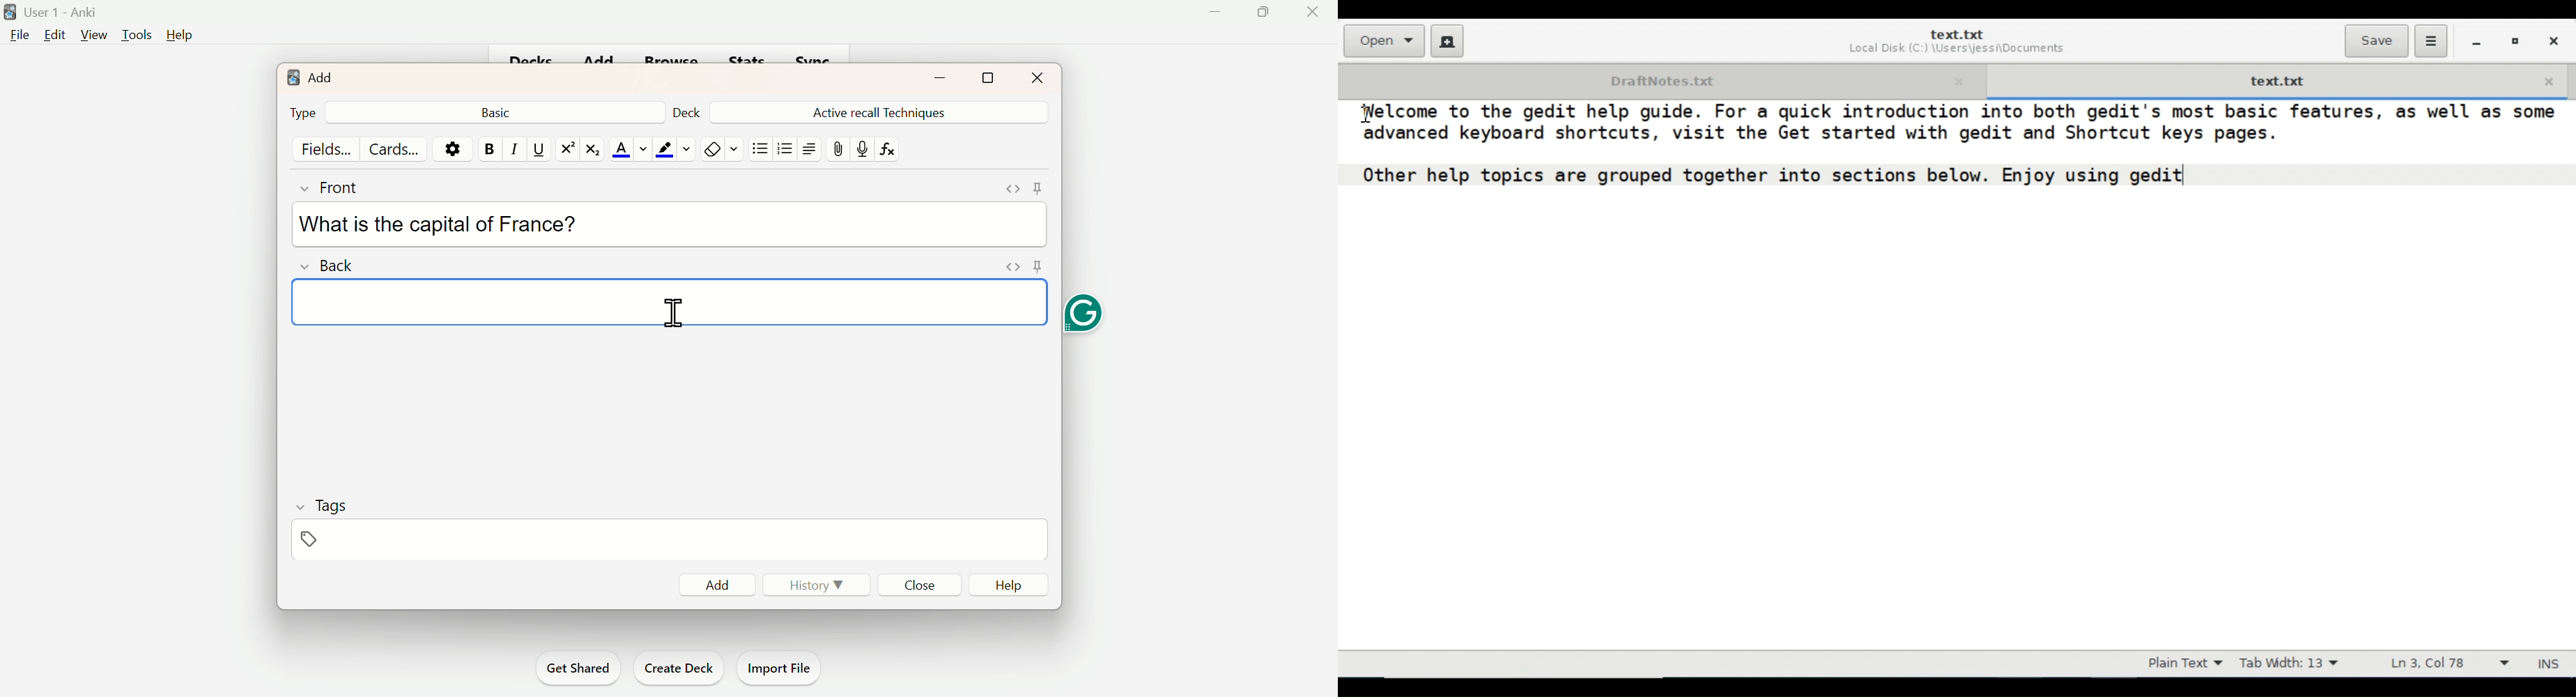  I want to click on Subscript, so click(592, 150).